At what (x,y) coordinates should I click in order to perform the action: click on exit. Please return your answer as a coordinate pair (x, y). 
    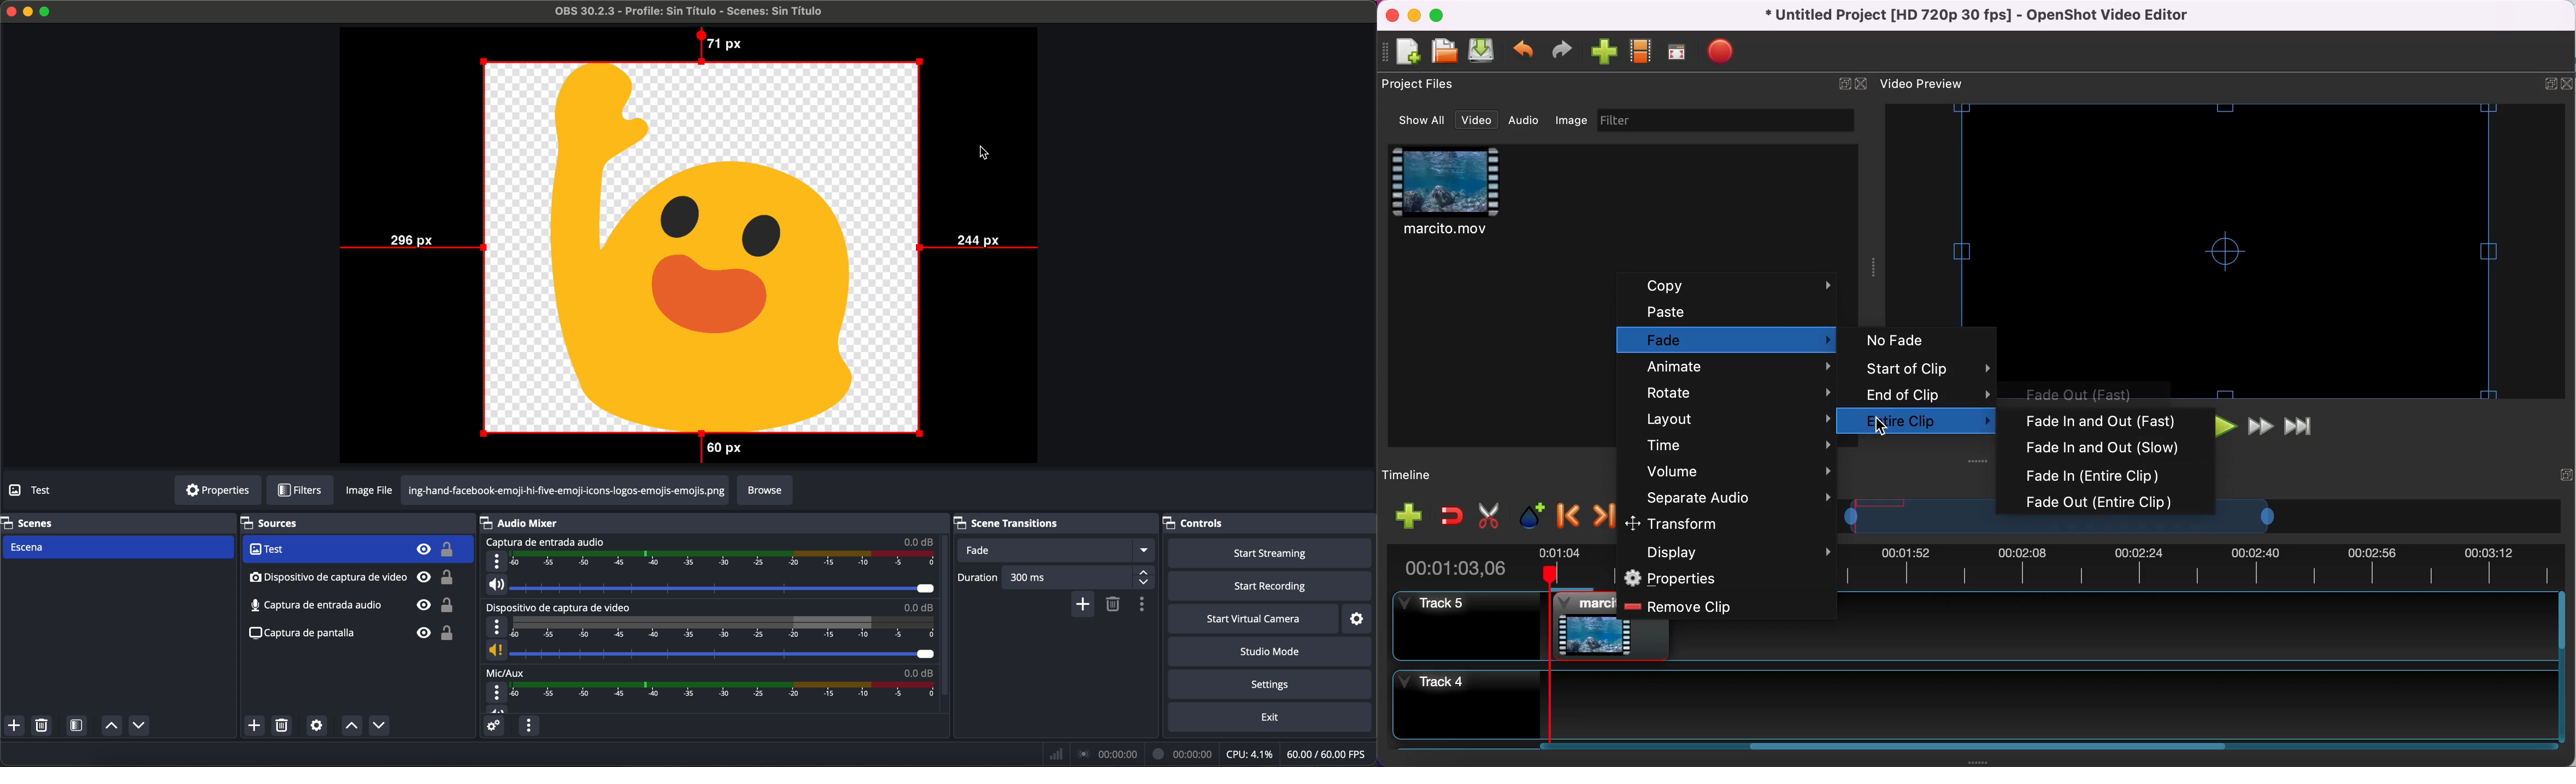
    Looking at the image, I should click on (1271, 718).